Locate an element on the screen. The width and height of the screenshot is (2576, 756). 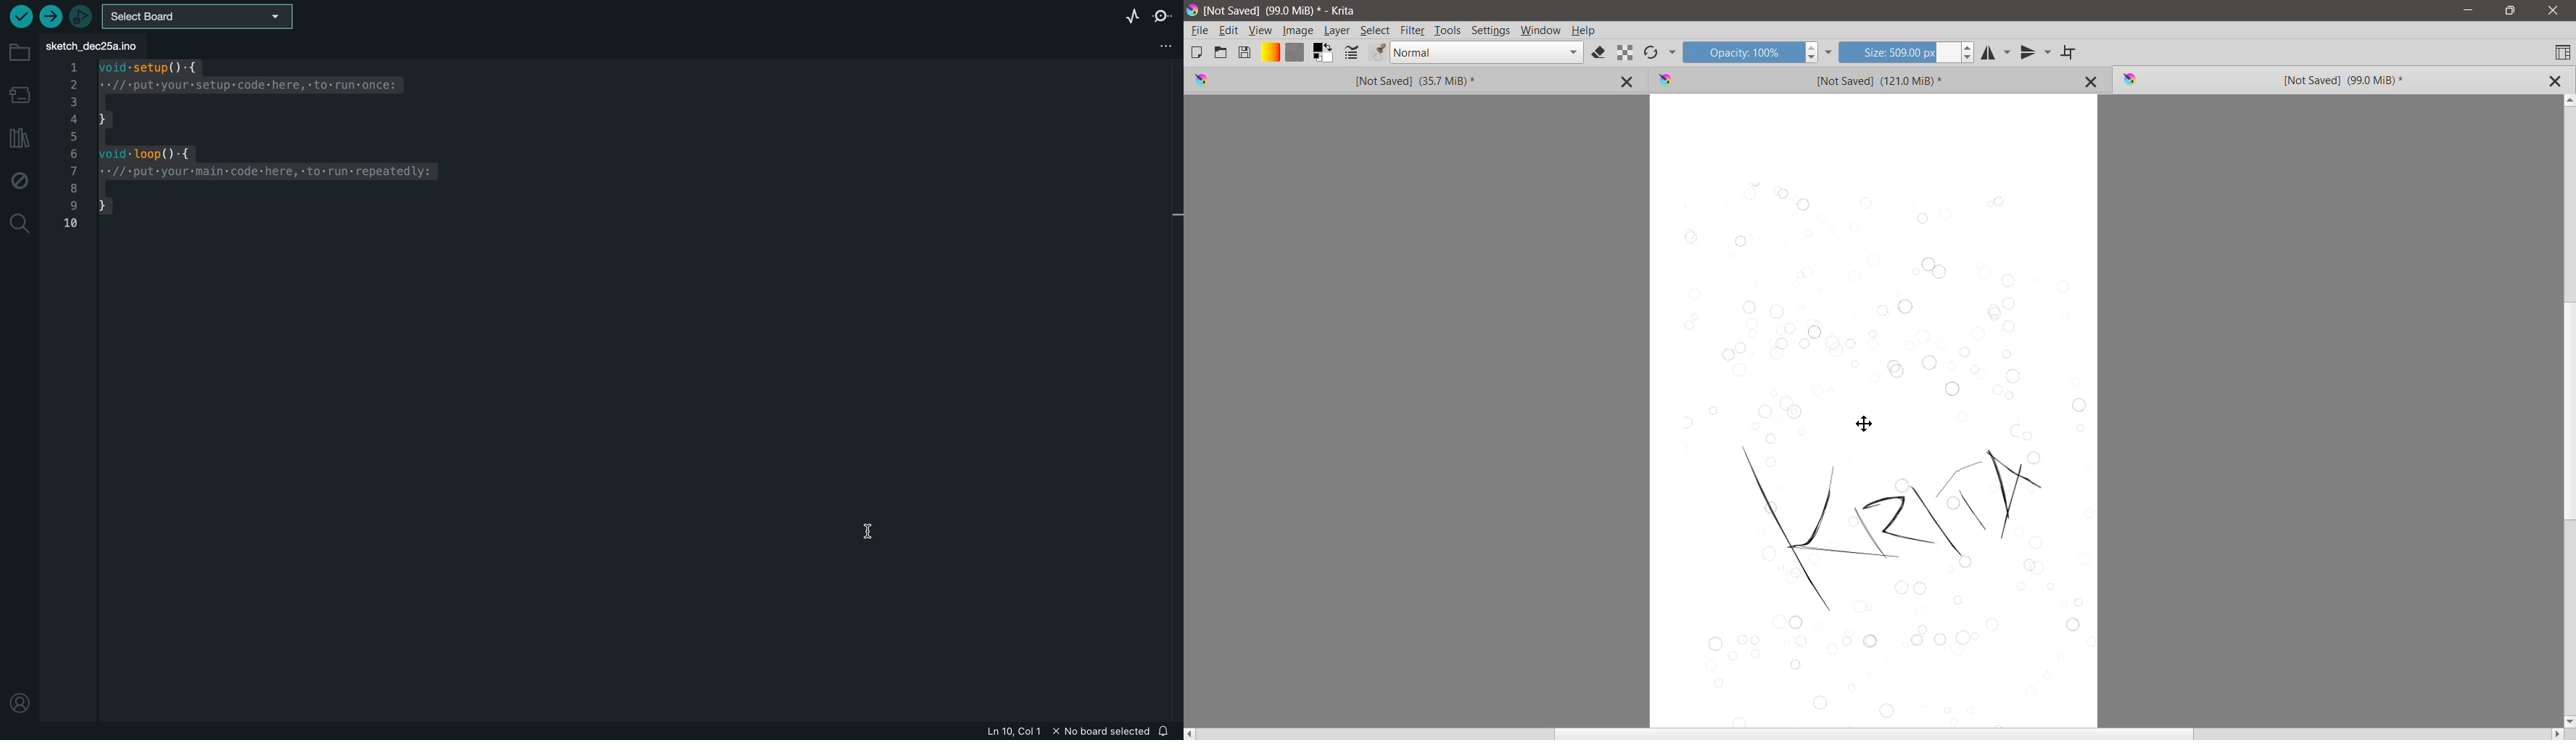
upload is located at coordinates (50, 17).